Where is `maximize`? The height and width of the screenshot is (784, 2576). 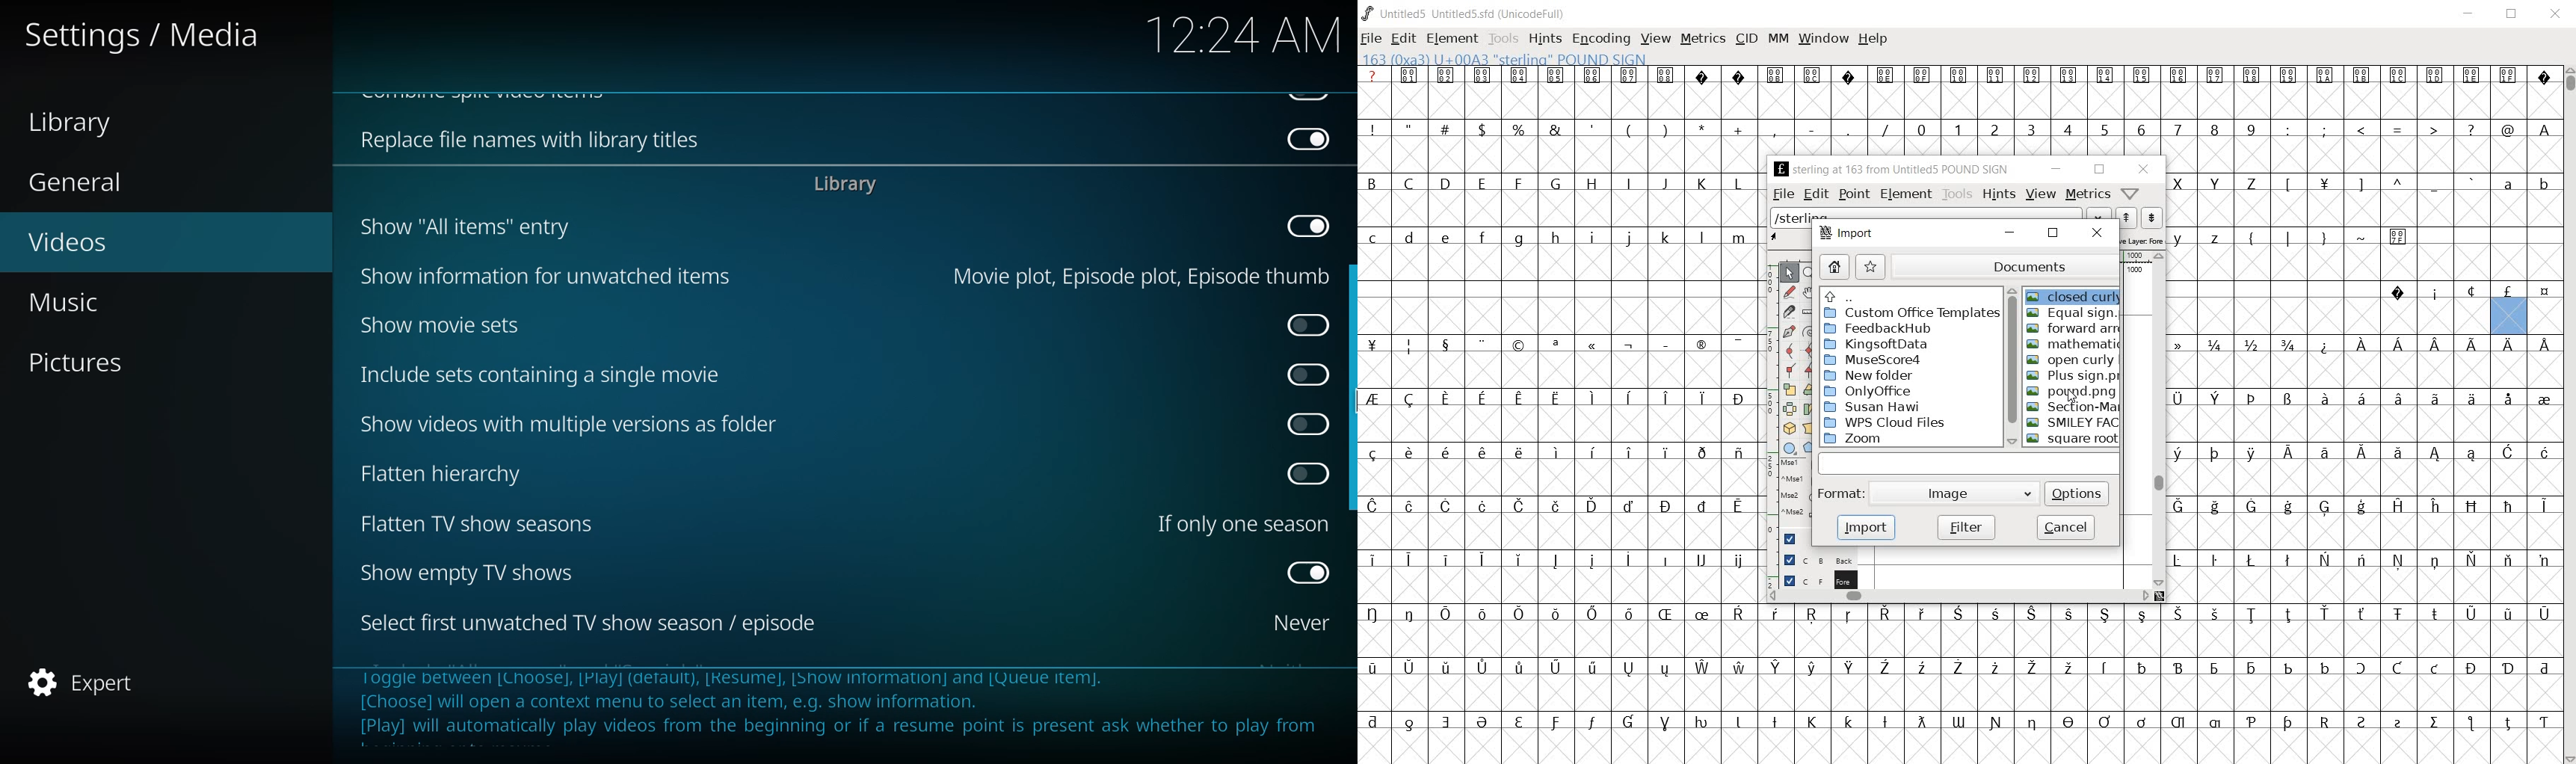
maximize is located at coordinates (2053, 232).